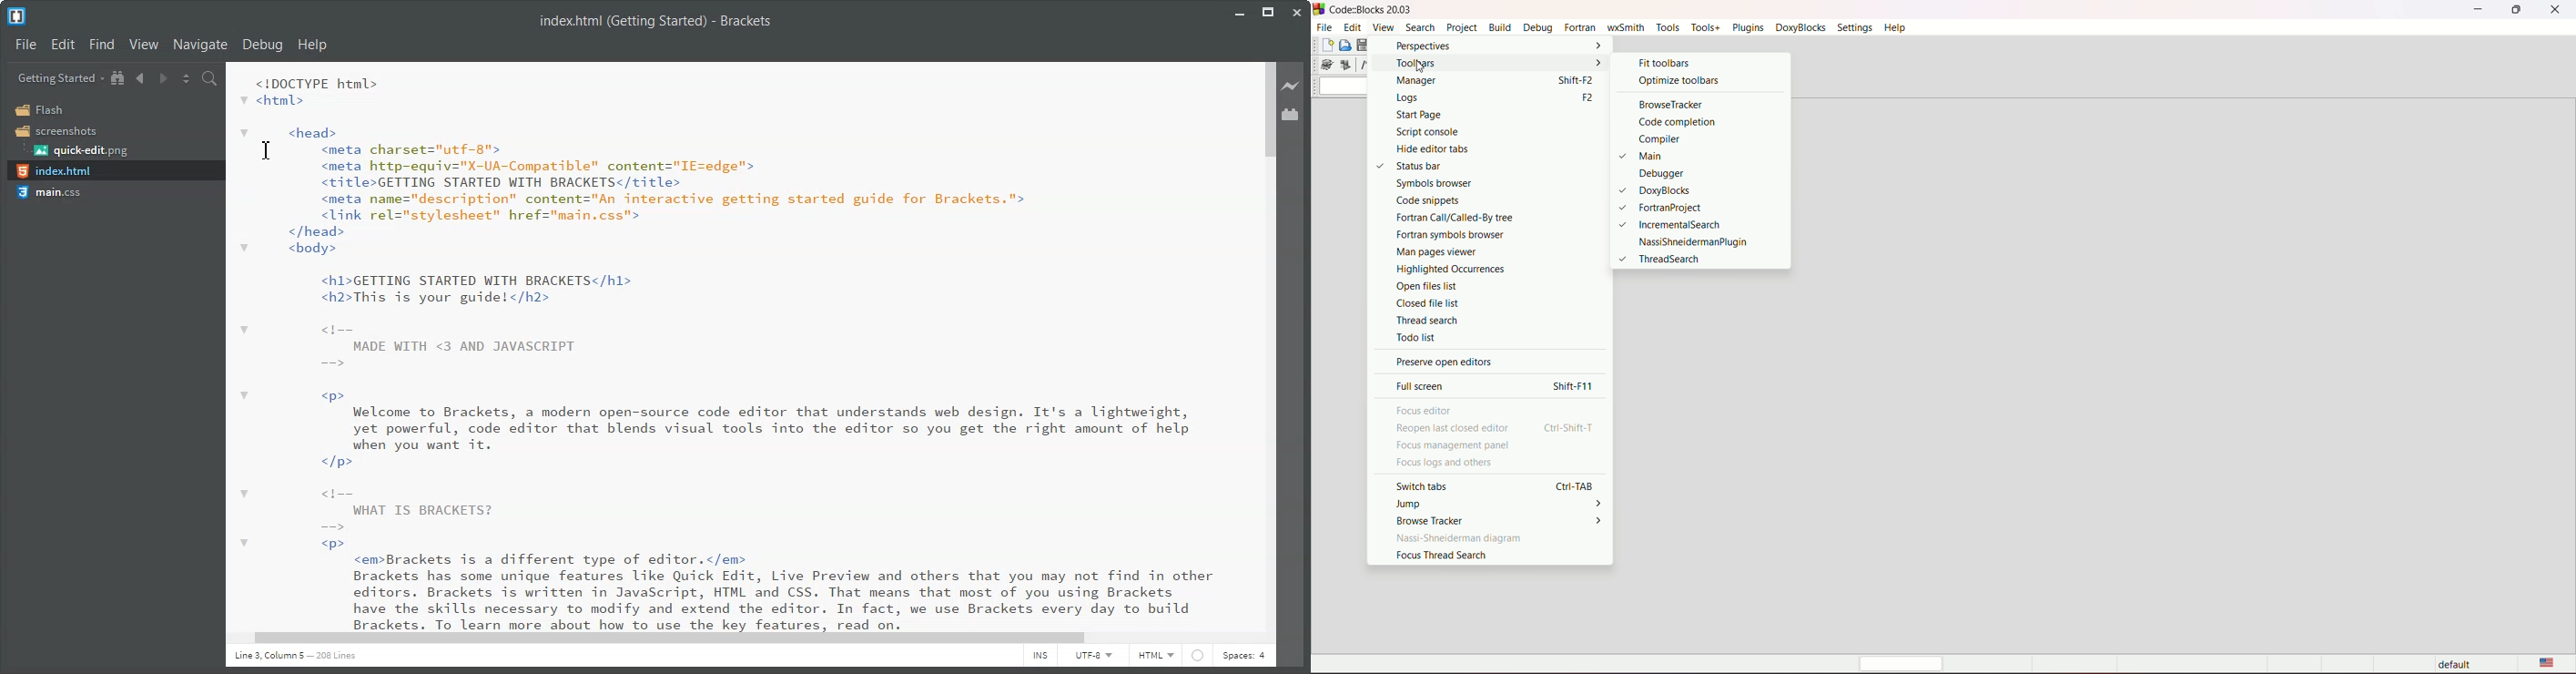  Describe the element at coordinates (1431, 520) in the screenshot. I see `browse tracker` at that location.